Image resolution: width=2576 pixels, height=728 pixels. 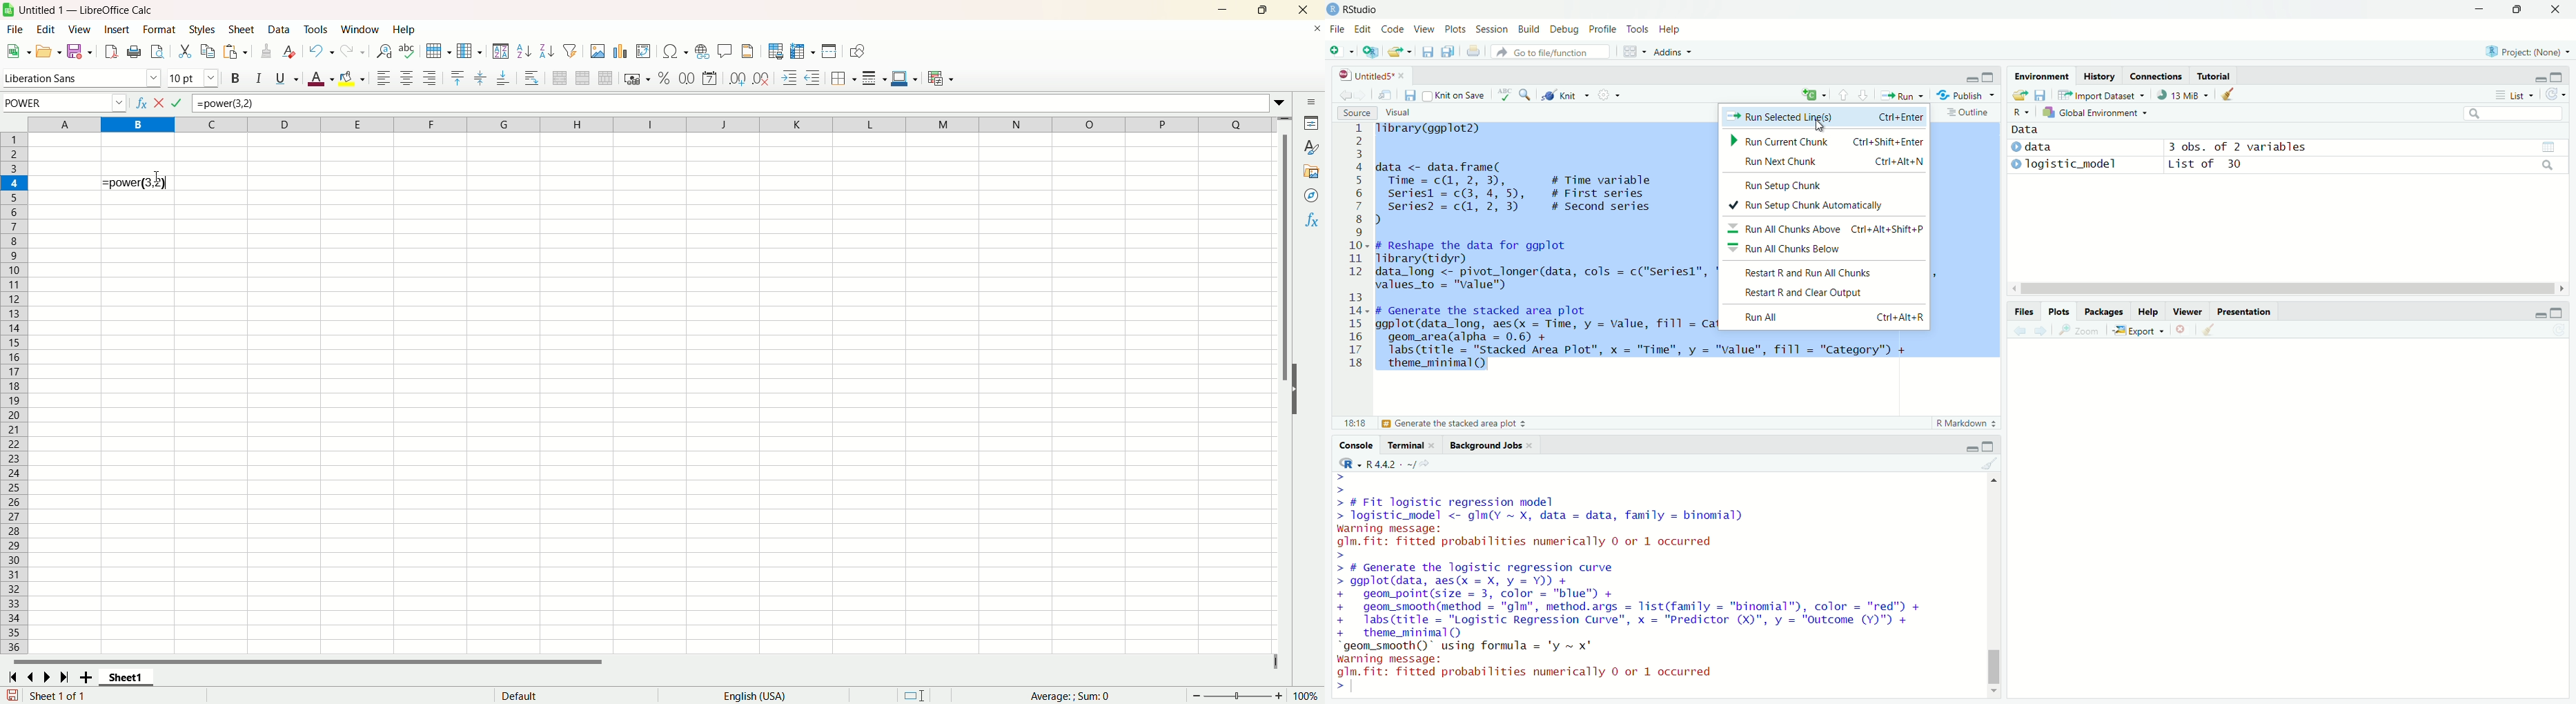 I want to click on back, so click(x=1346, y=93).